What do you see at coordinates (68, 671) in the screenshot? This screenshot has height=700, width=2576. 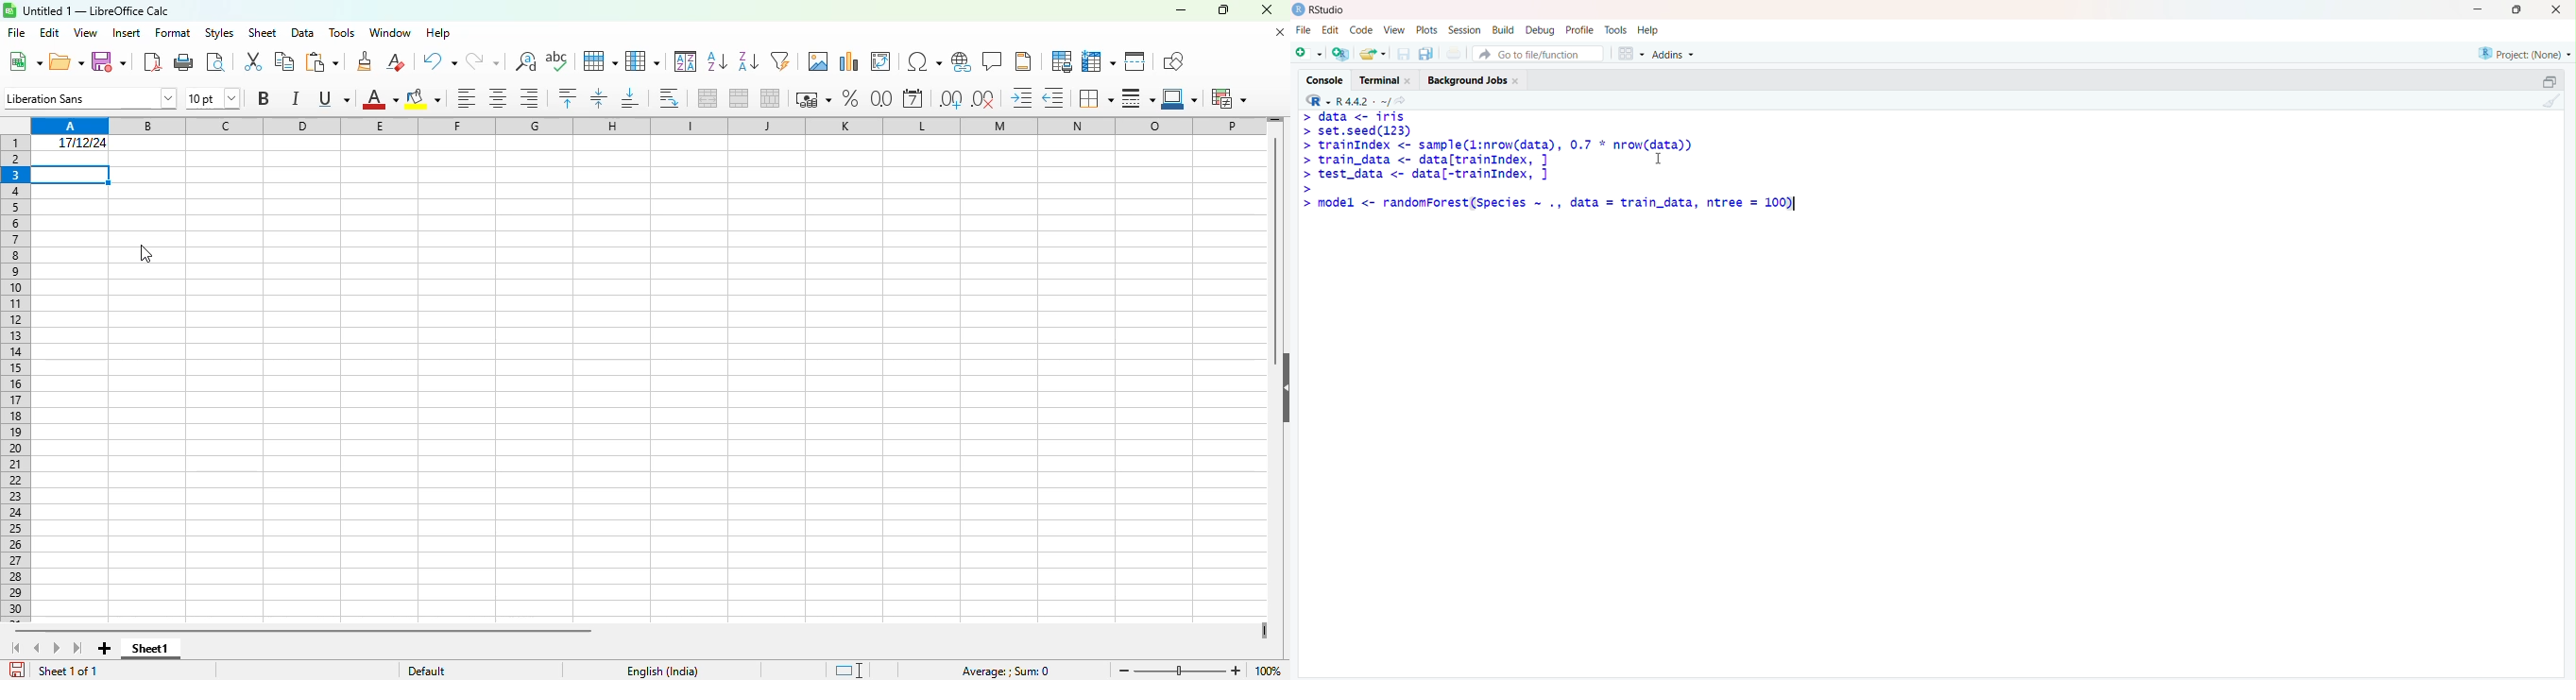 I see `sheet 1 of 1` at bounding box center [68, 671].